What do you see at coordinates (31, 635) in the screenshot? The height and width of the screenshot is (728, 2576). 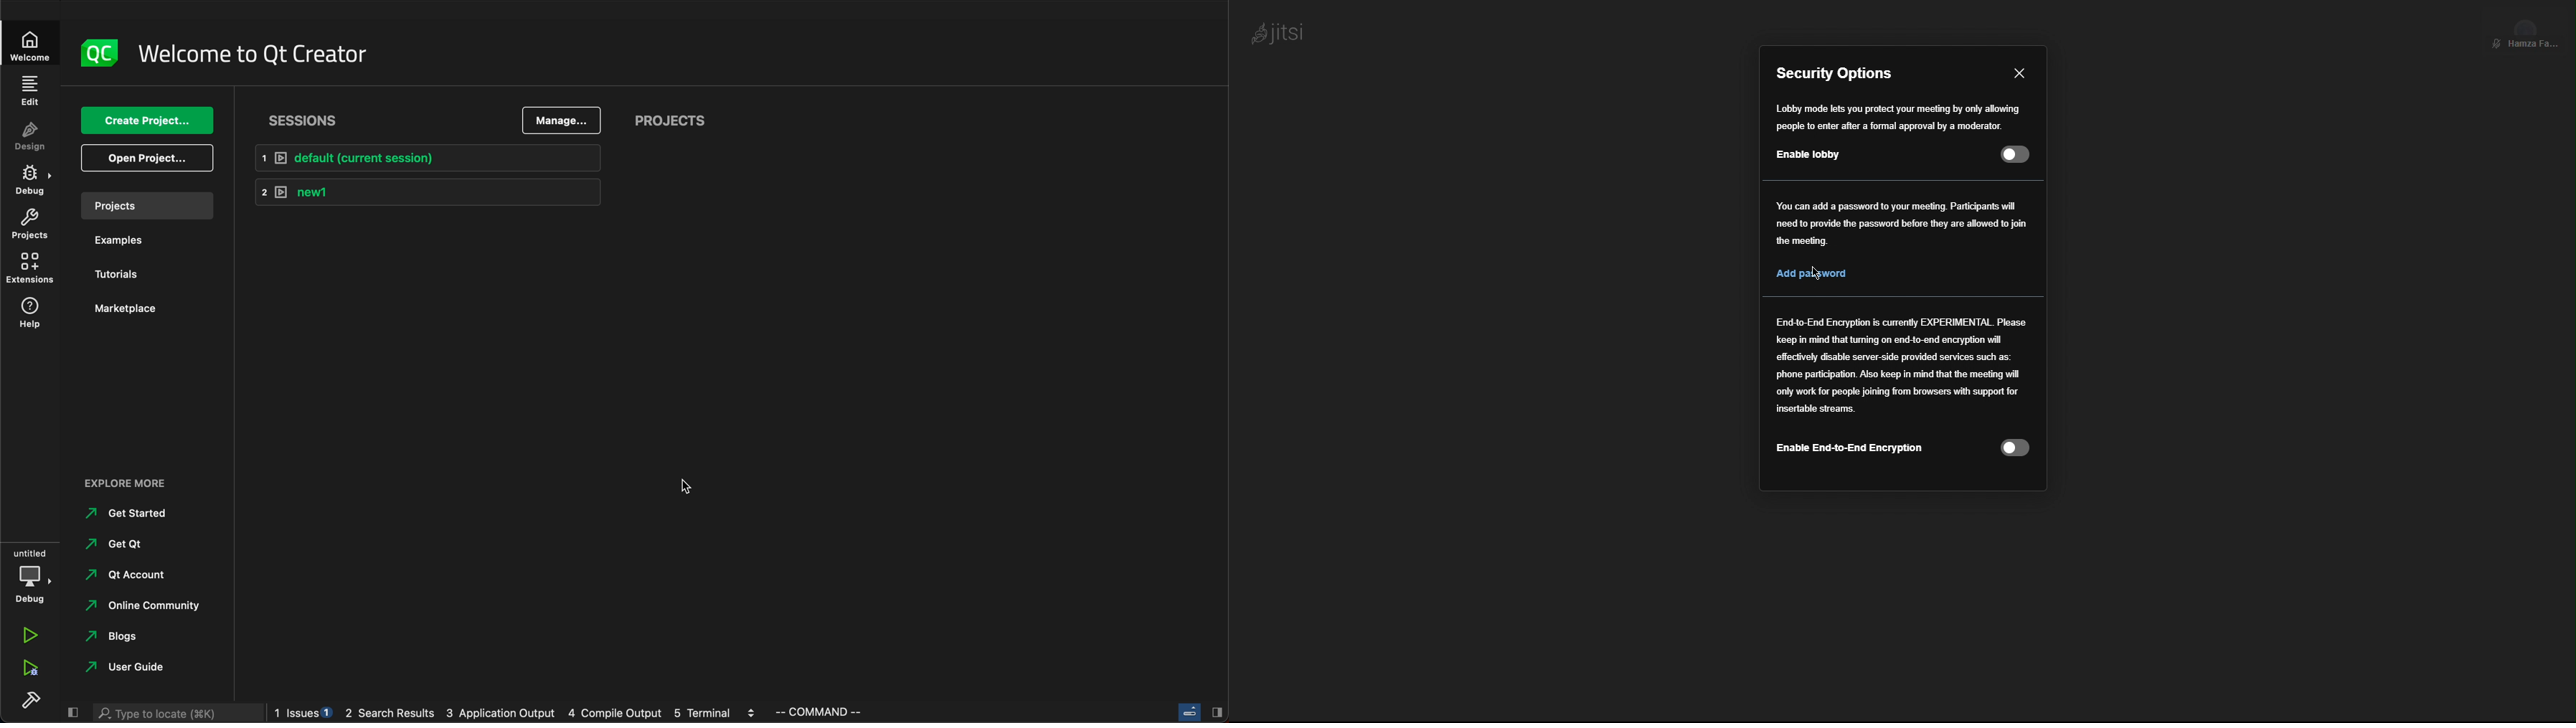 I see `run` at bounding box center [31, 635].